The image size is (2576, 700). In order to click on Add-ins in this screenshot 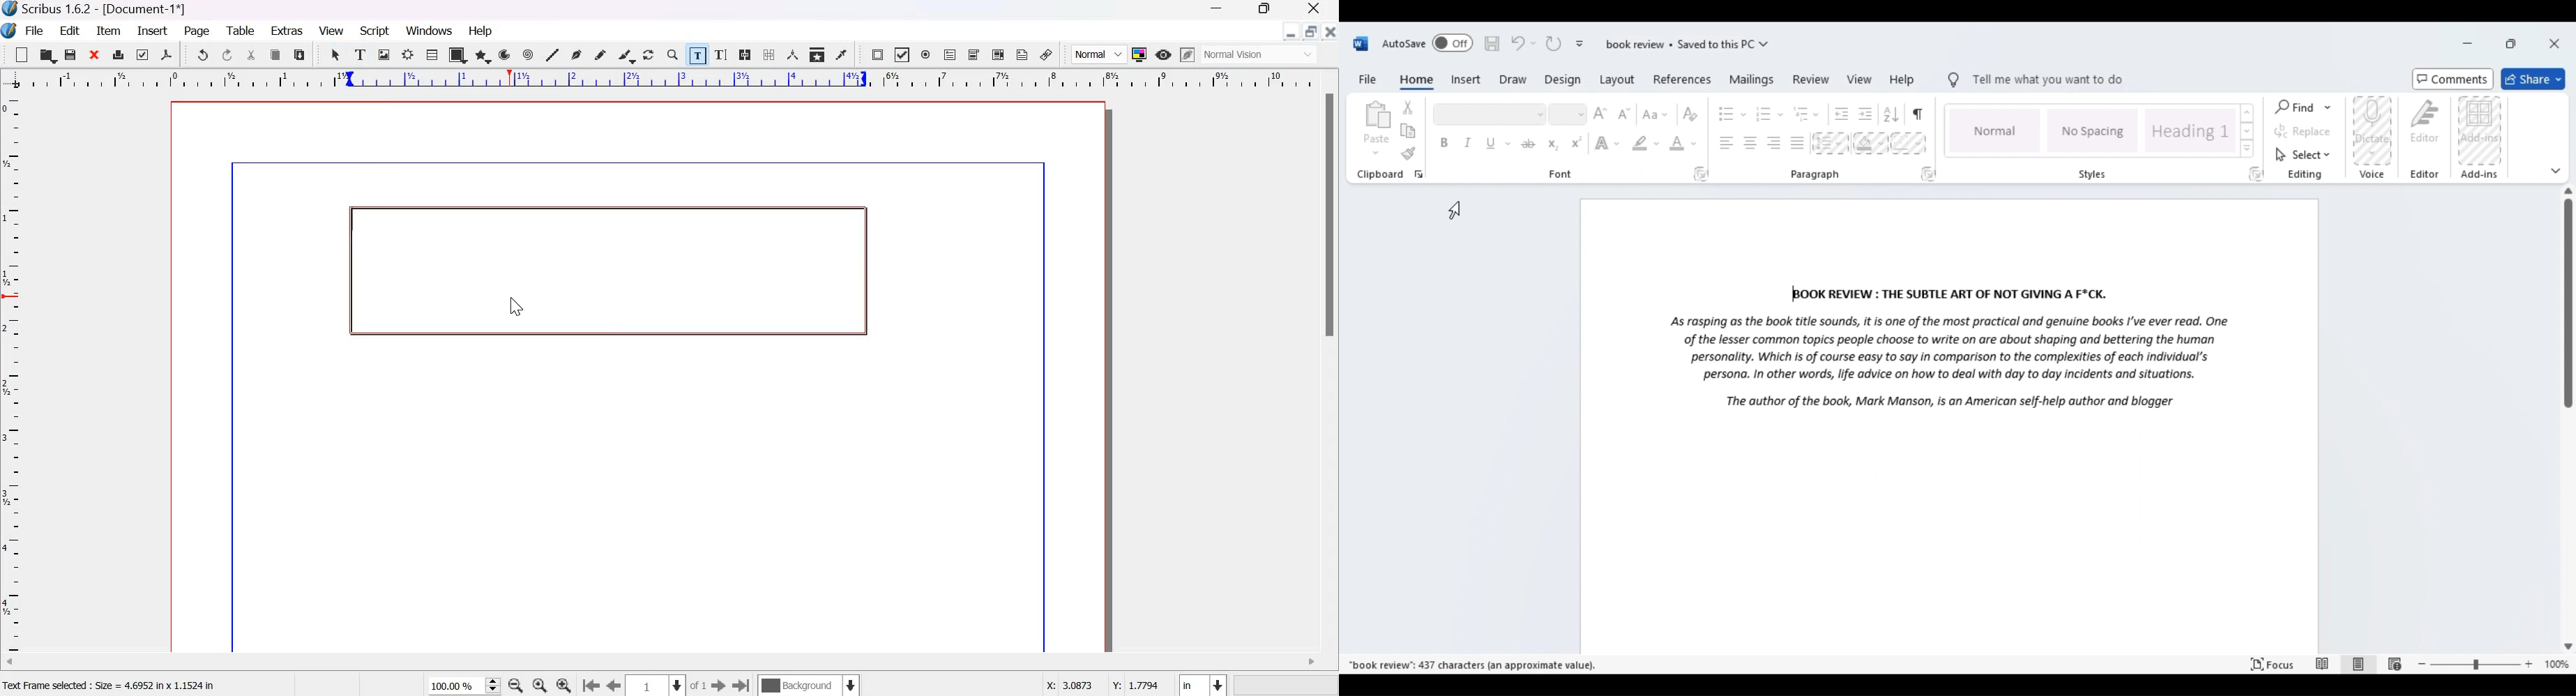, I will do `click(2481, 139)`.